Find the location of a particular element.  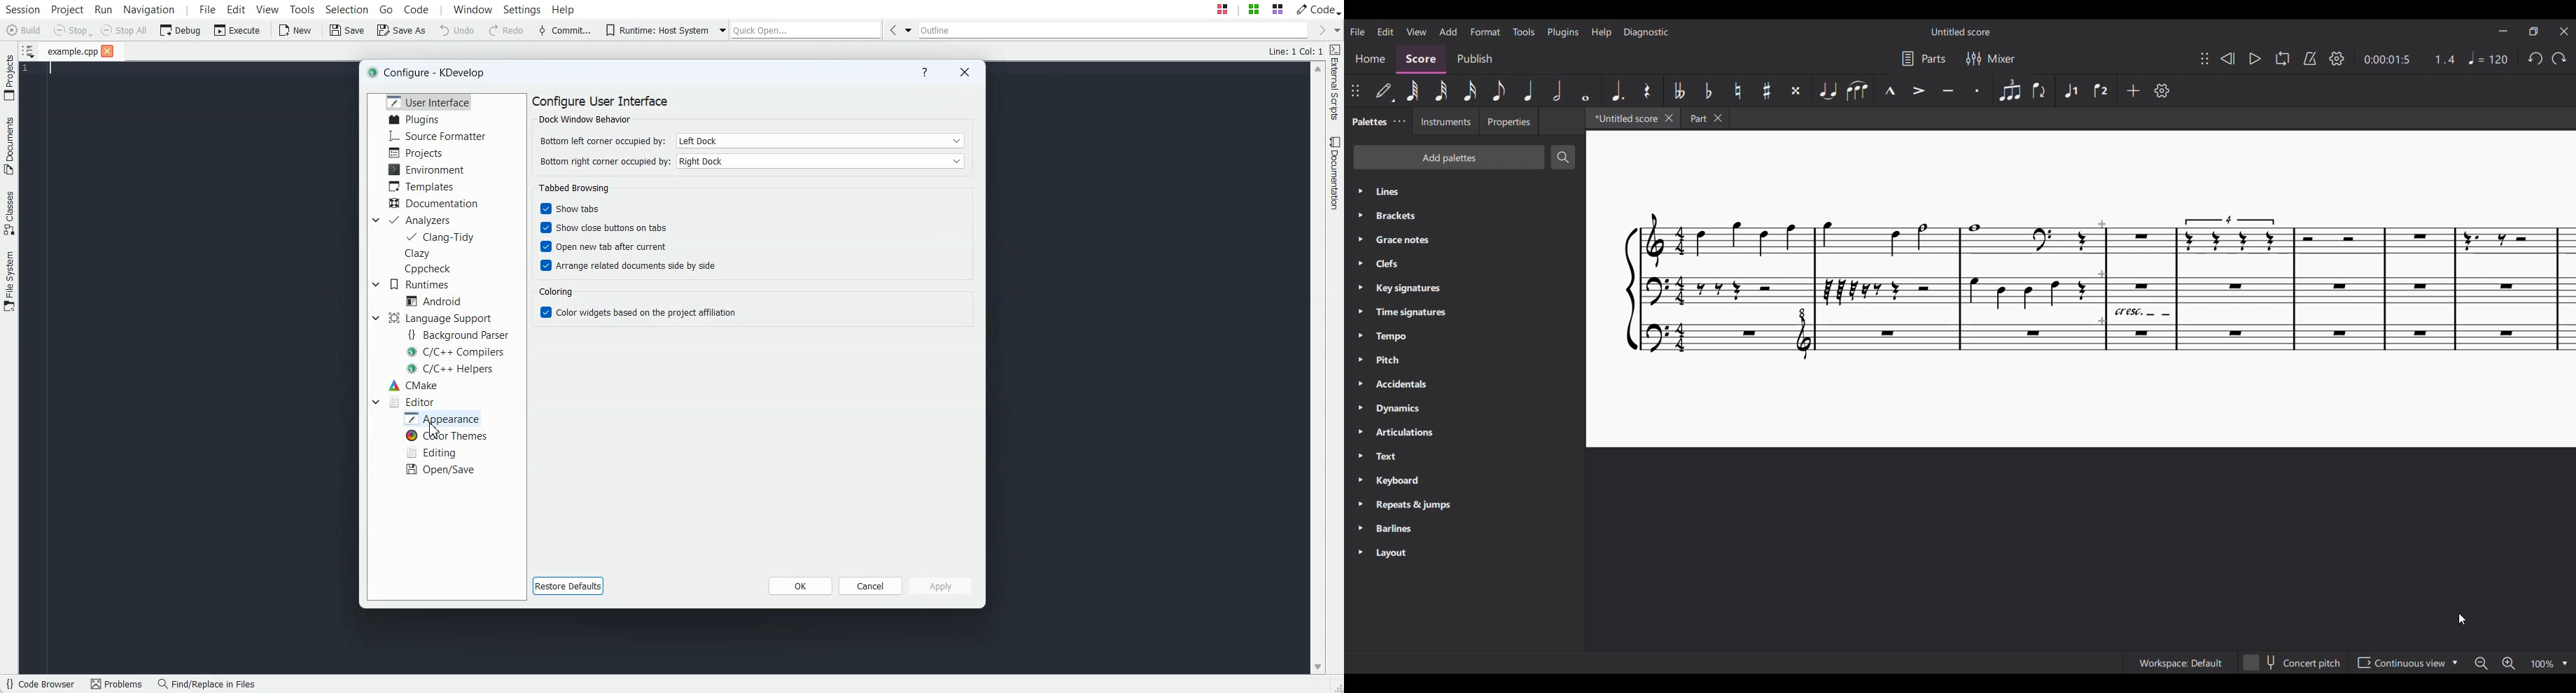

Diagnostic menu is located at coordinates (1646, 33).